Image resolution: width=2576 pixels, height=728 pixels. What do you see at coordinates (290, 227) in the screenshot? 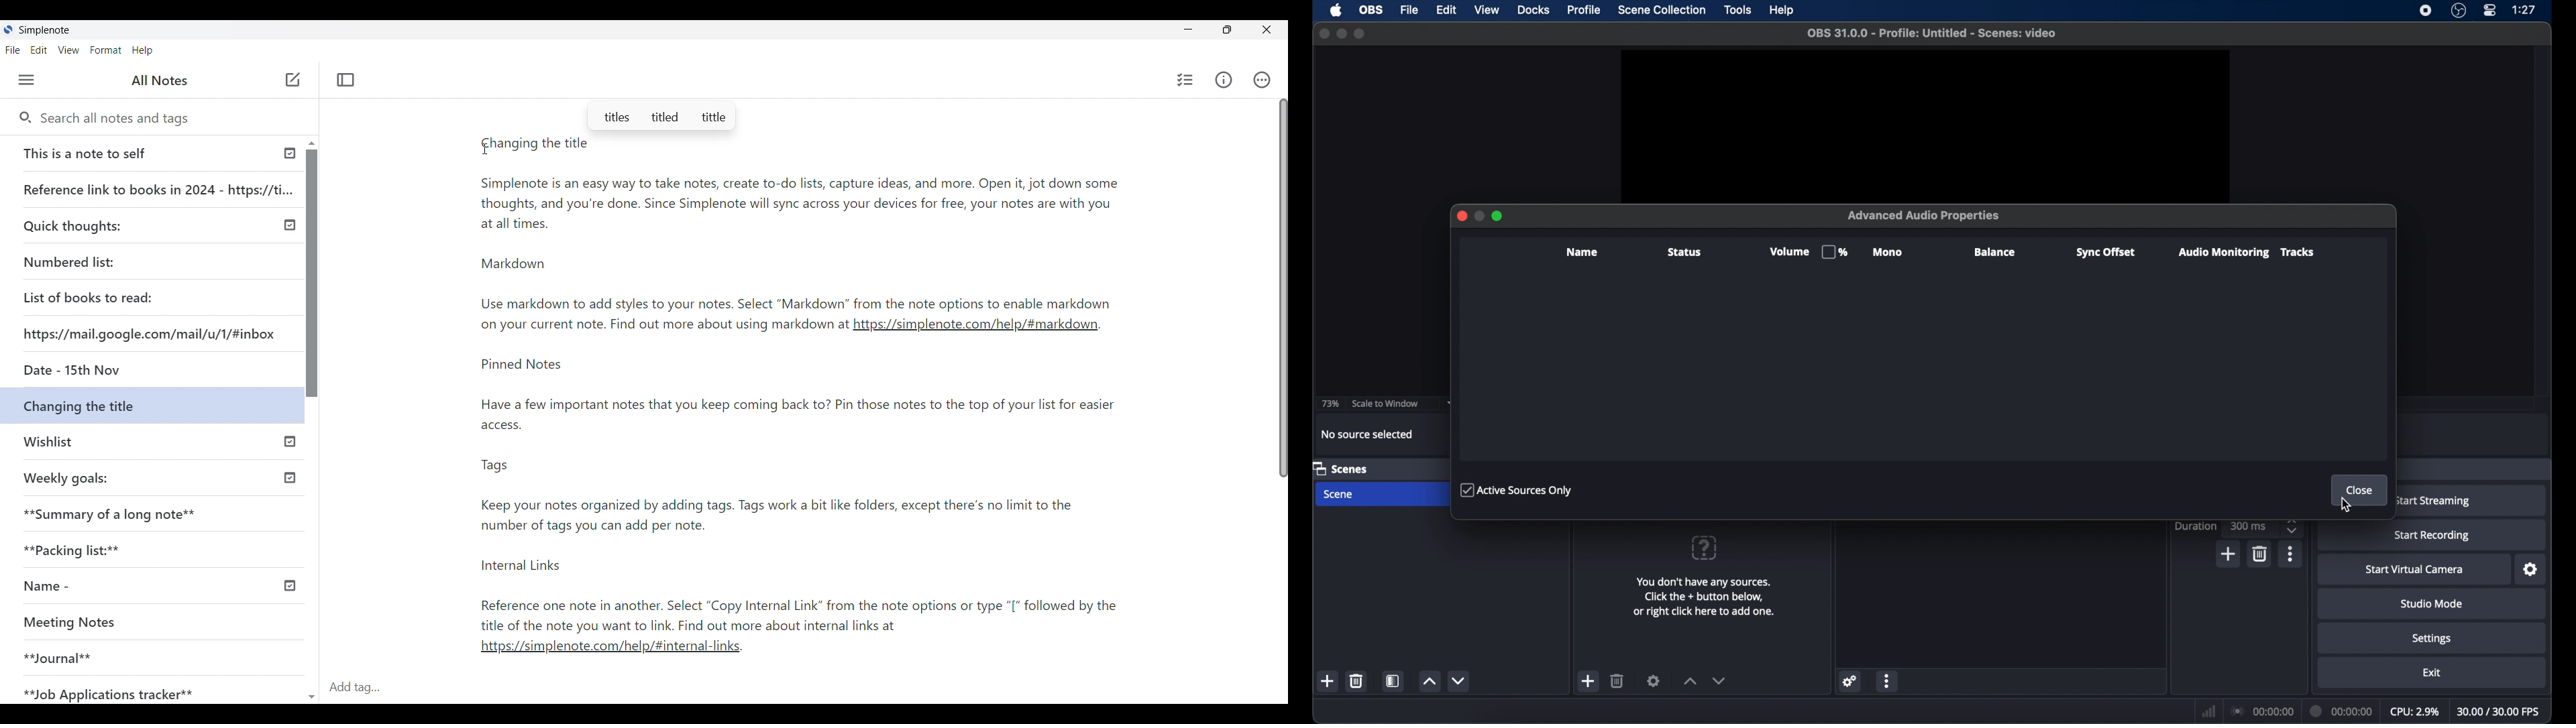
I see `Vertical slide bar for noted made earlier` at bounding box center [290, 227].